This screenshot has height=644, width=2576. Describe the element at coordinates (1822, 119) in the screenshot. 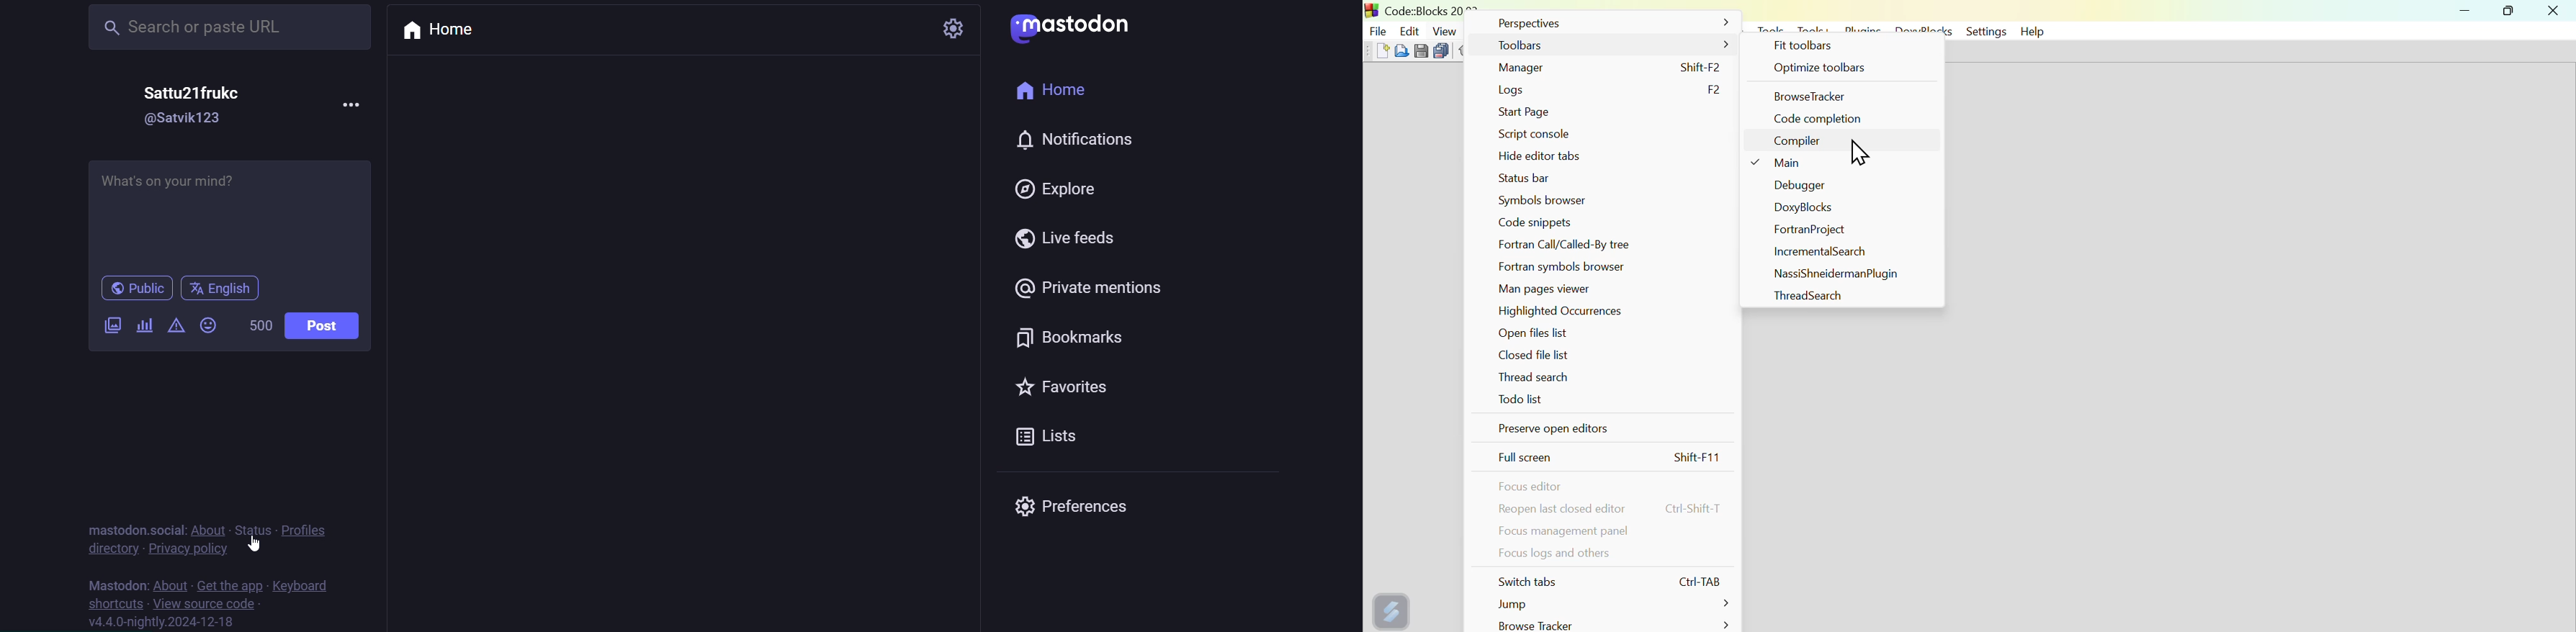

I see `Code completion` at that location.